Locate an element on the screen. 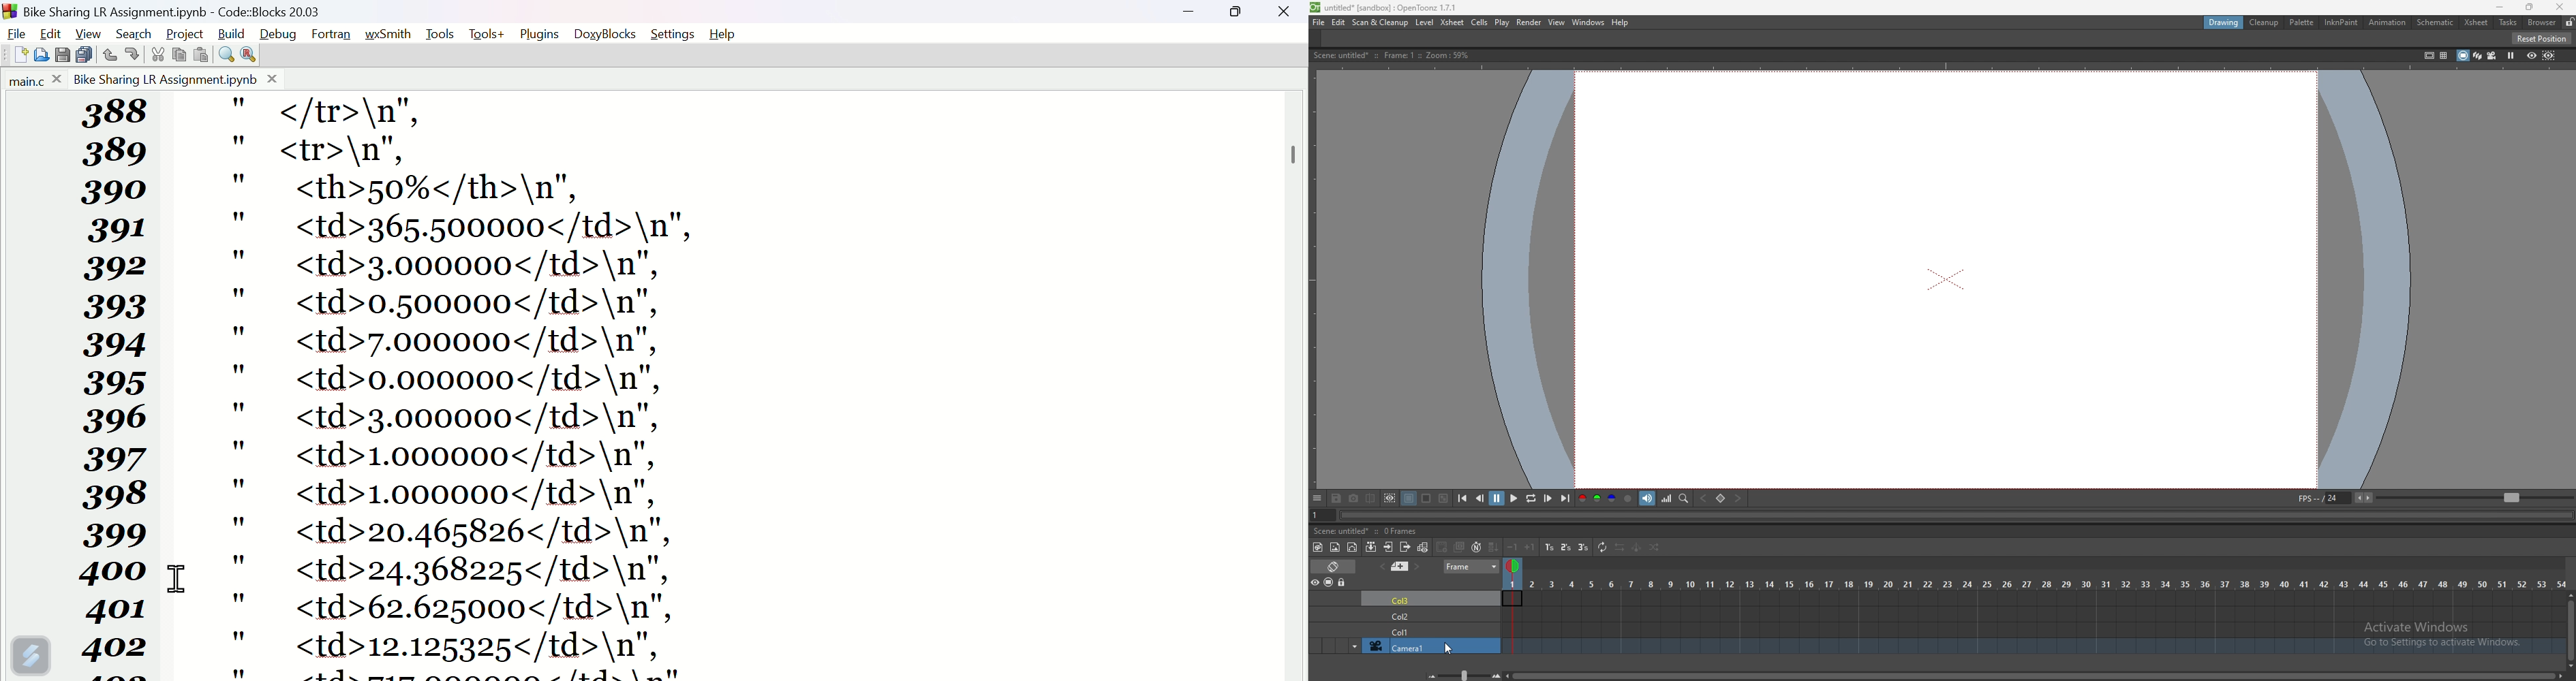 The height and width of the screenshot is (700, 2576). Tools is located at coordinates (486, 34).